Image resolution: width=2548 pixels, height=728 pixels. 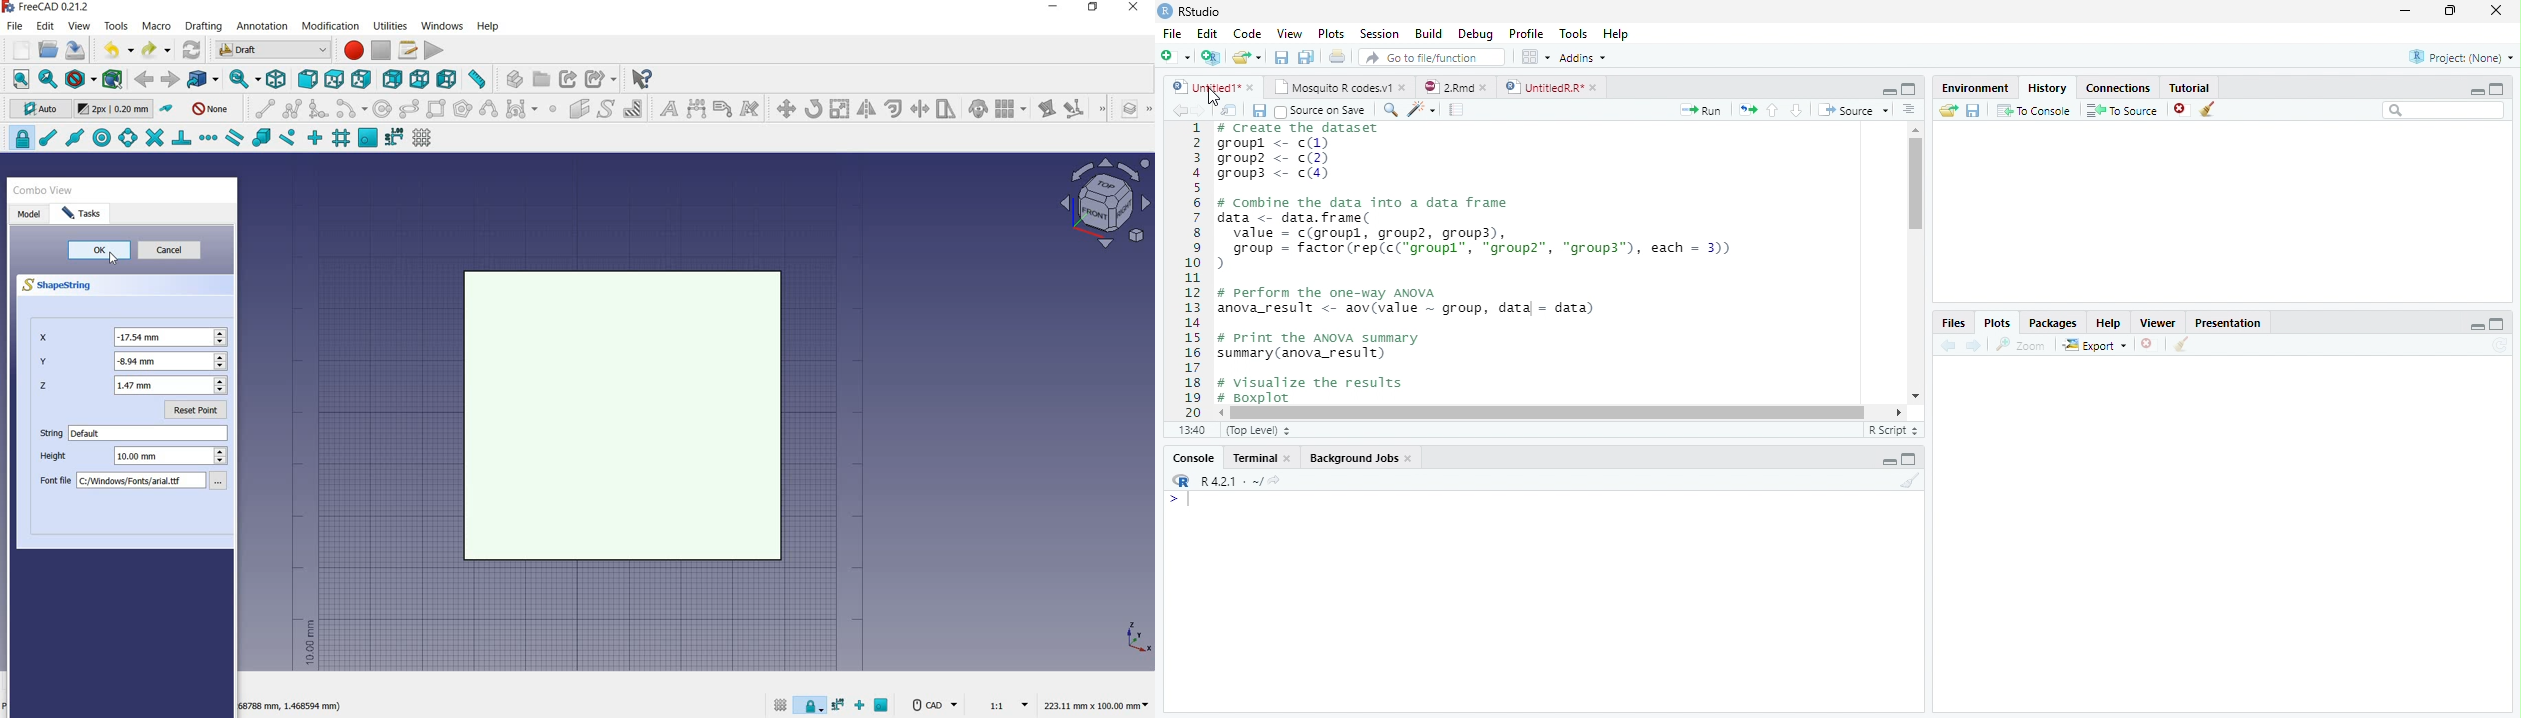 I want to click on edit, so click(x=1046, y=110).